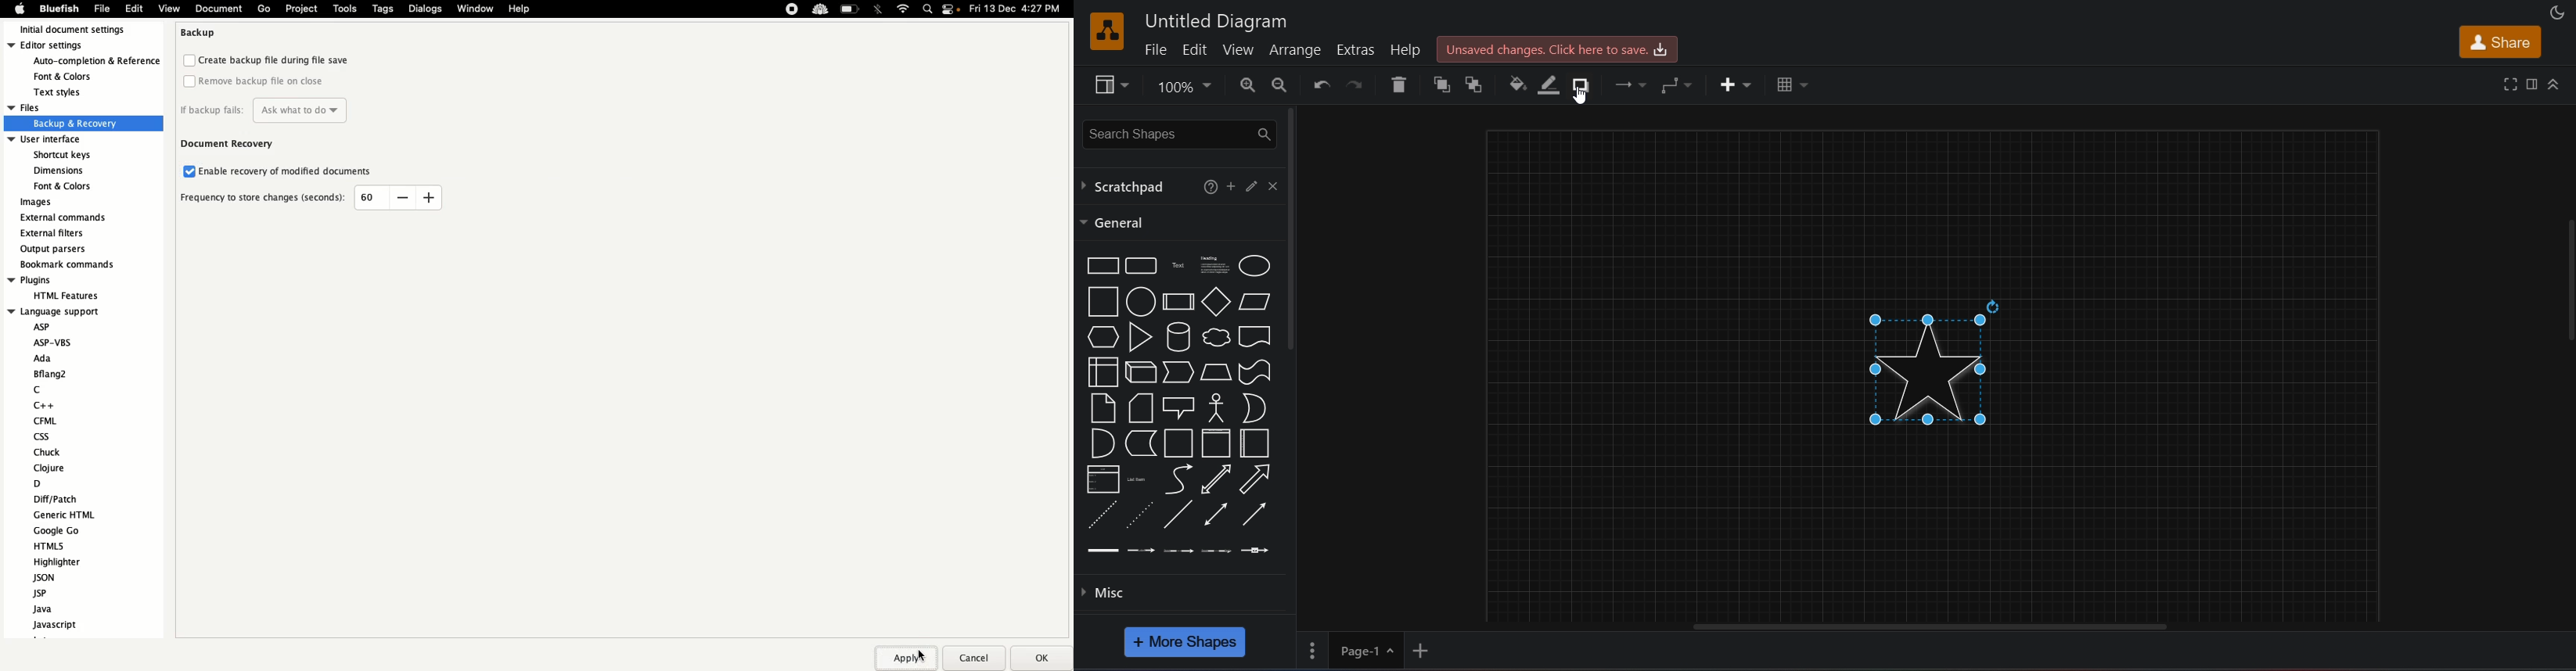 This screenshot has height=672, width=2576. What do you see at coordinates (1140, 337) in the screenshot?
I see `triangle` at bounding box center [1140, 337].